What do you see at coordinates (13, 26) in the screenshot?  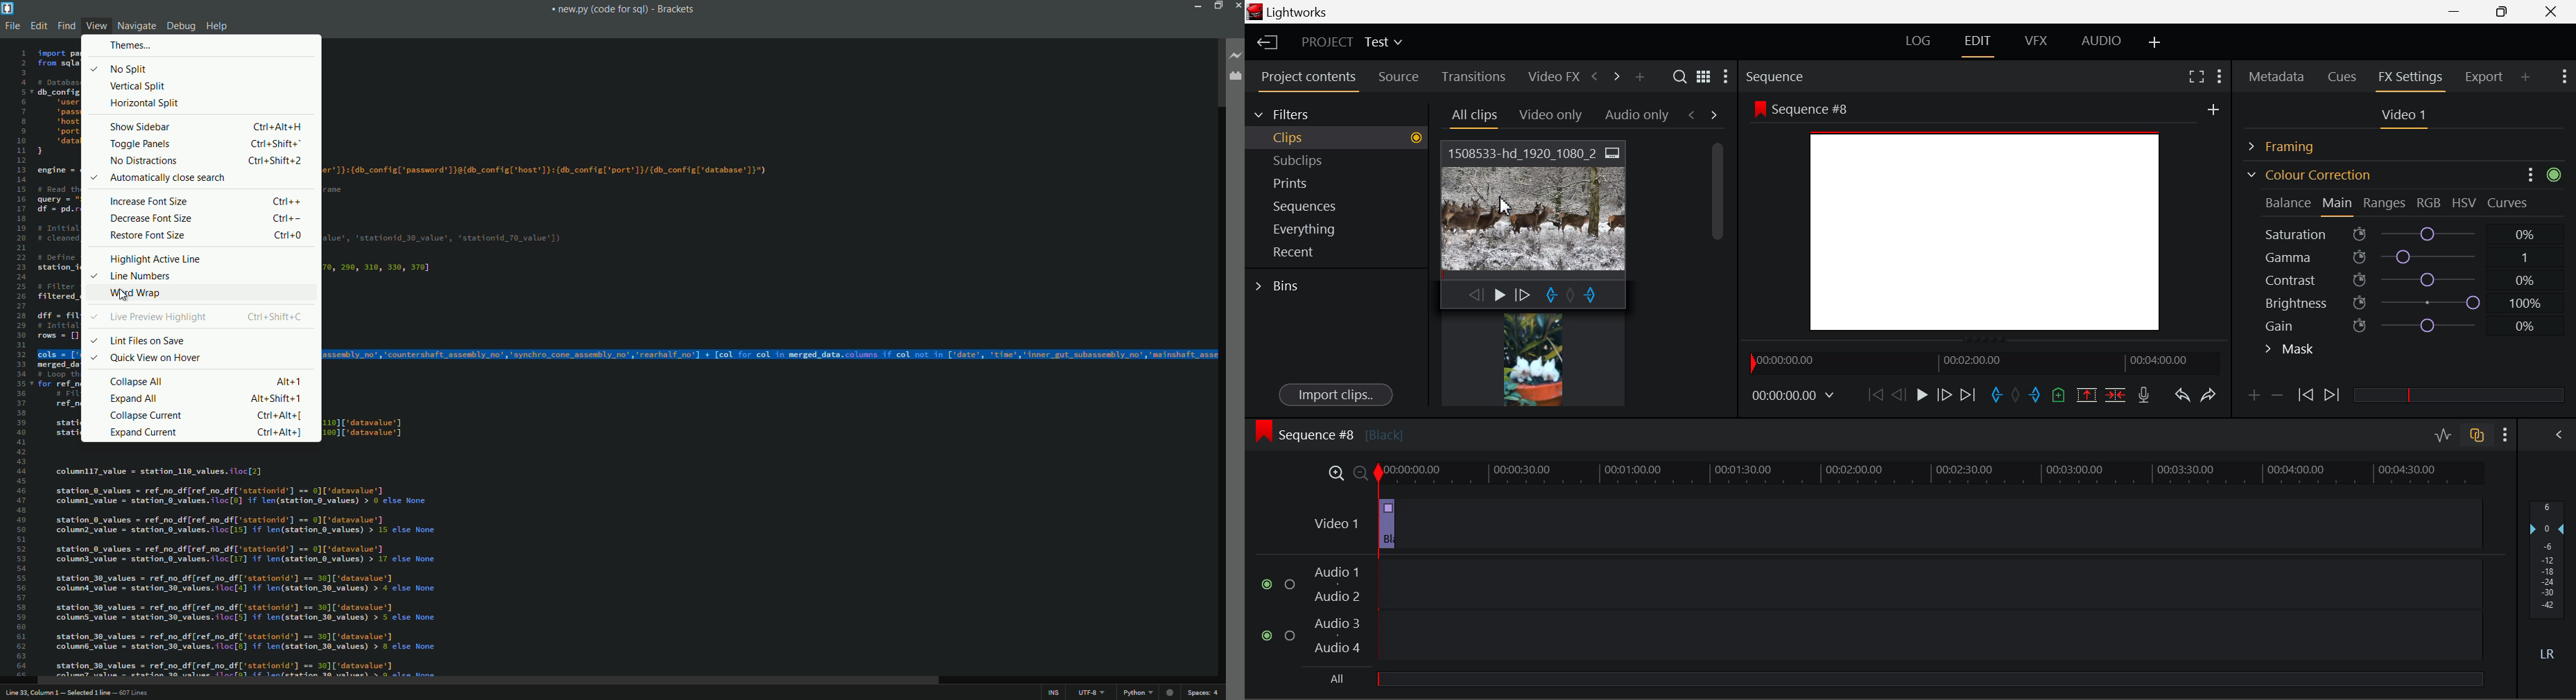 I see `file menu` at bounding box center [13, 26].